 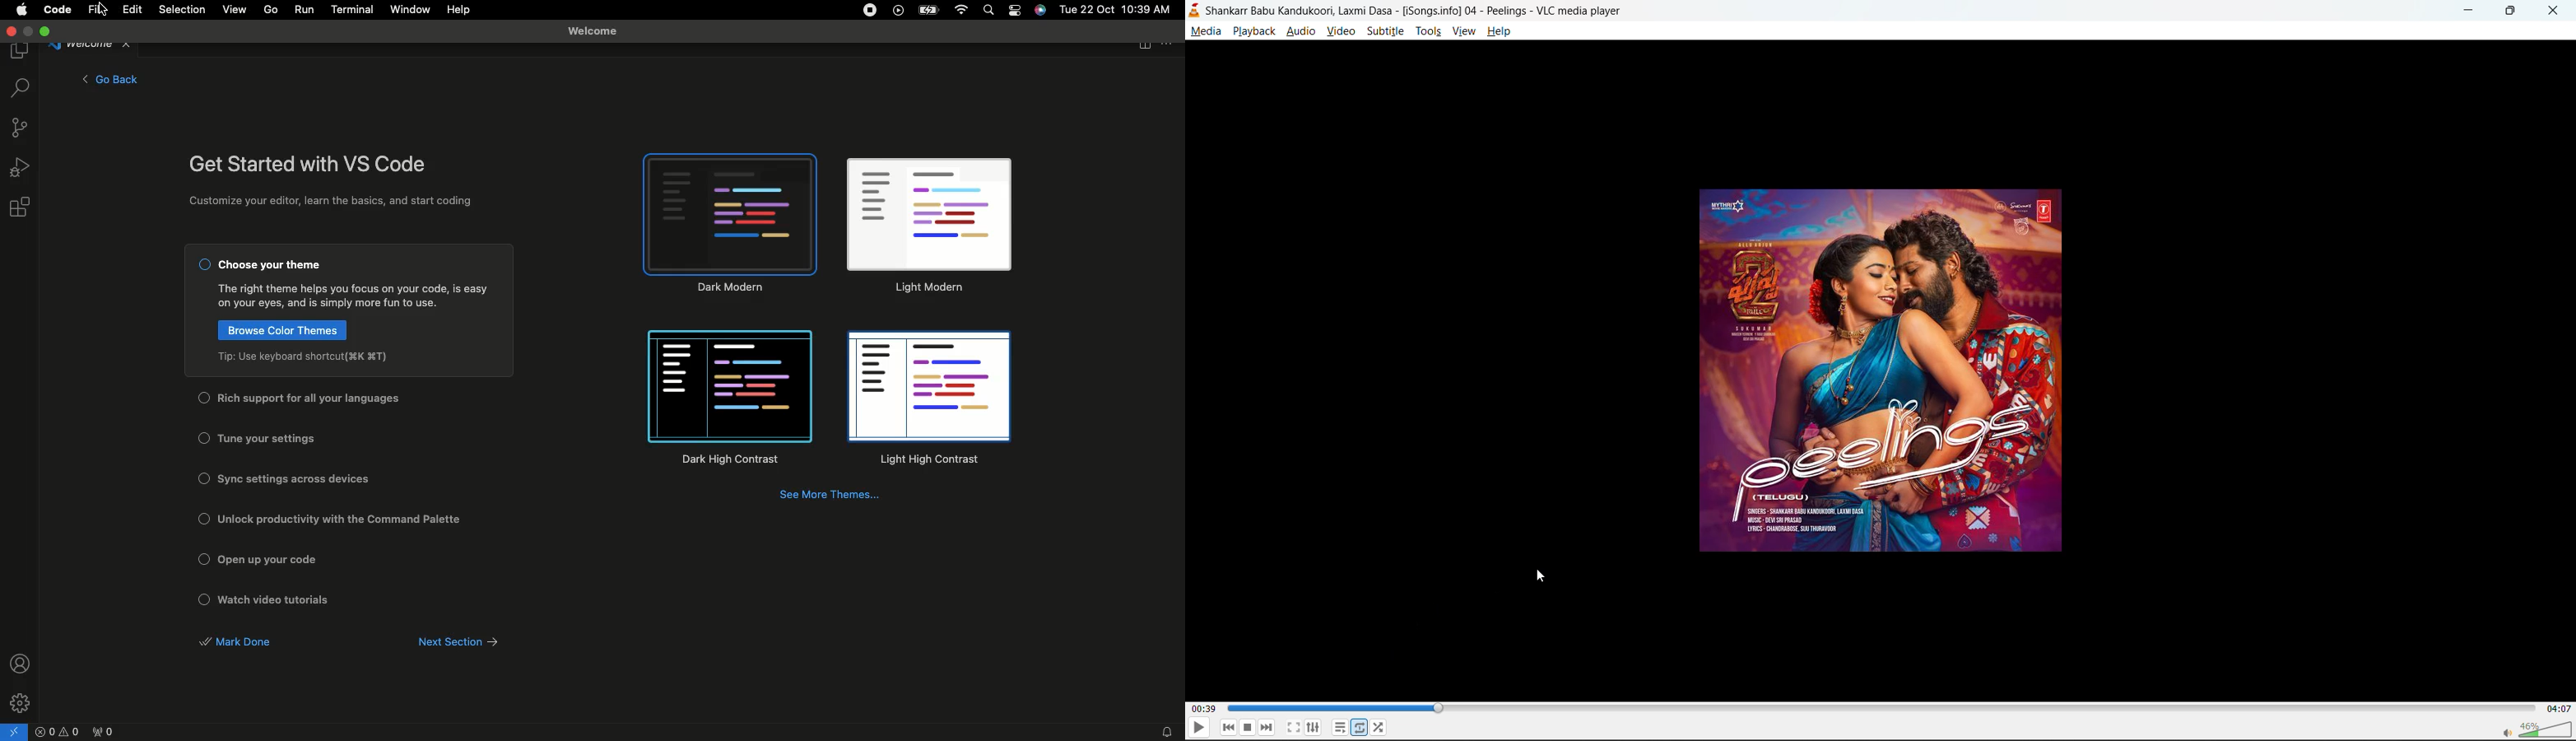 I want to click on Get started with VS code, so click(x=310, y=165).